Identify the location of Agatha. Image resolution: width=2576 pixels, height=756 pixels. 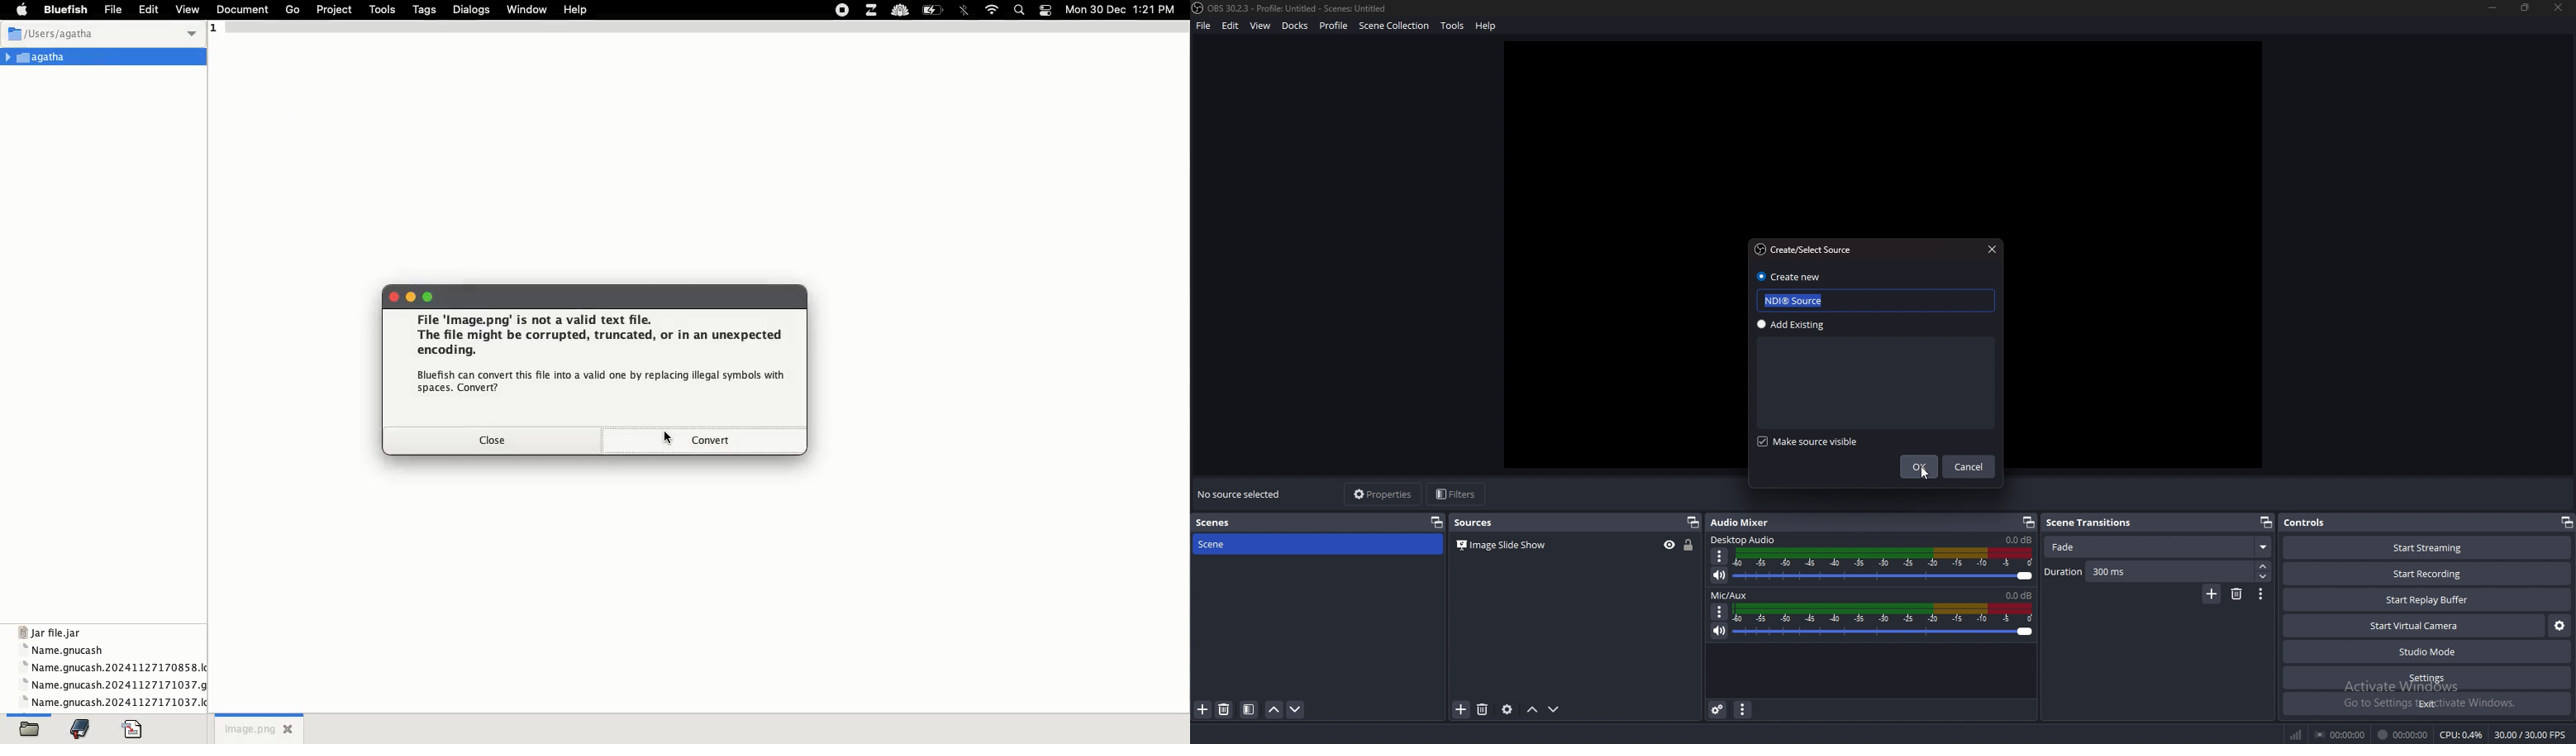
(106, 56).